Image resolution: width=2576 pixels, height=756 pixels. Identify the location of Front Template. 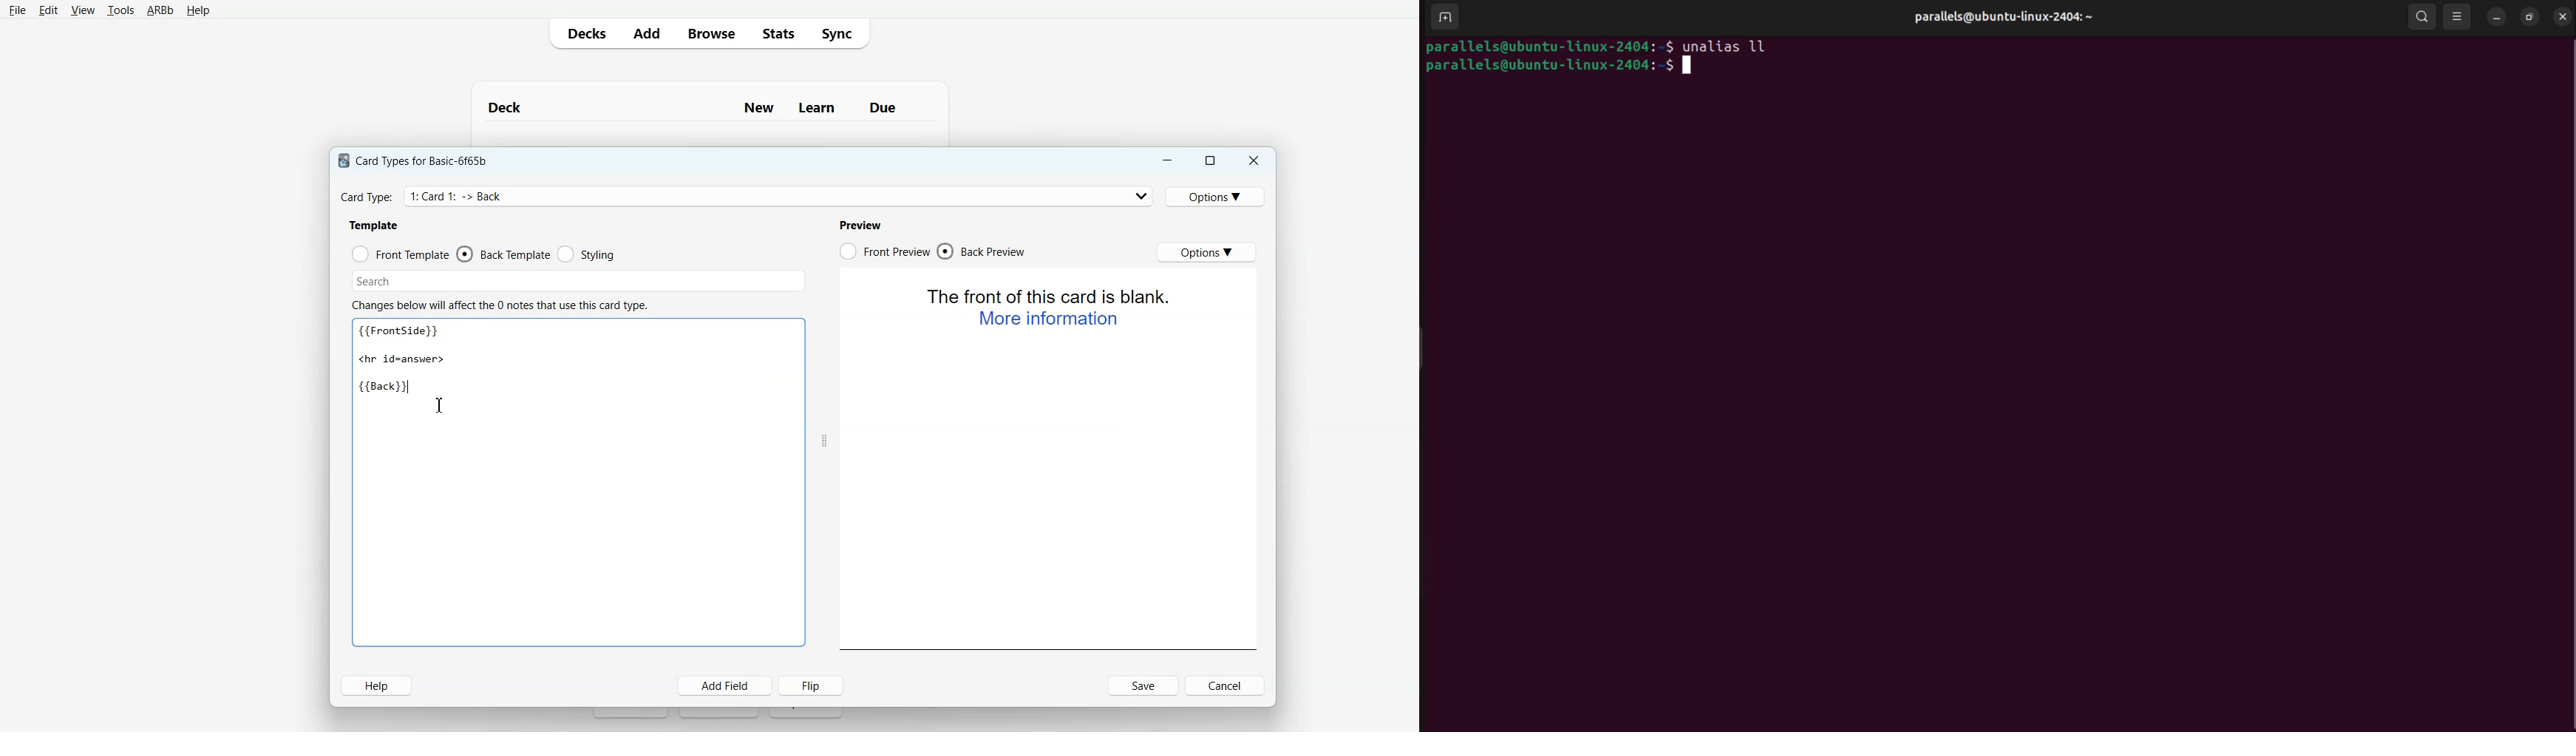
(401, 253).